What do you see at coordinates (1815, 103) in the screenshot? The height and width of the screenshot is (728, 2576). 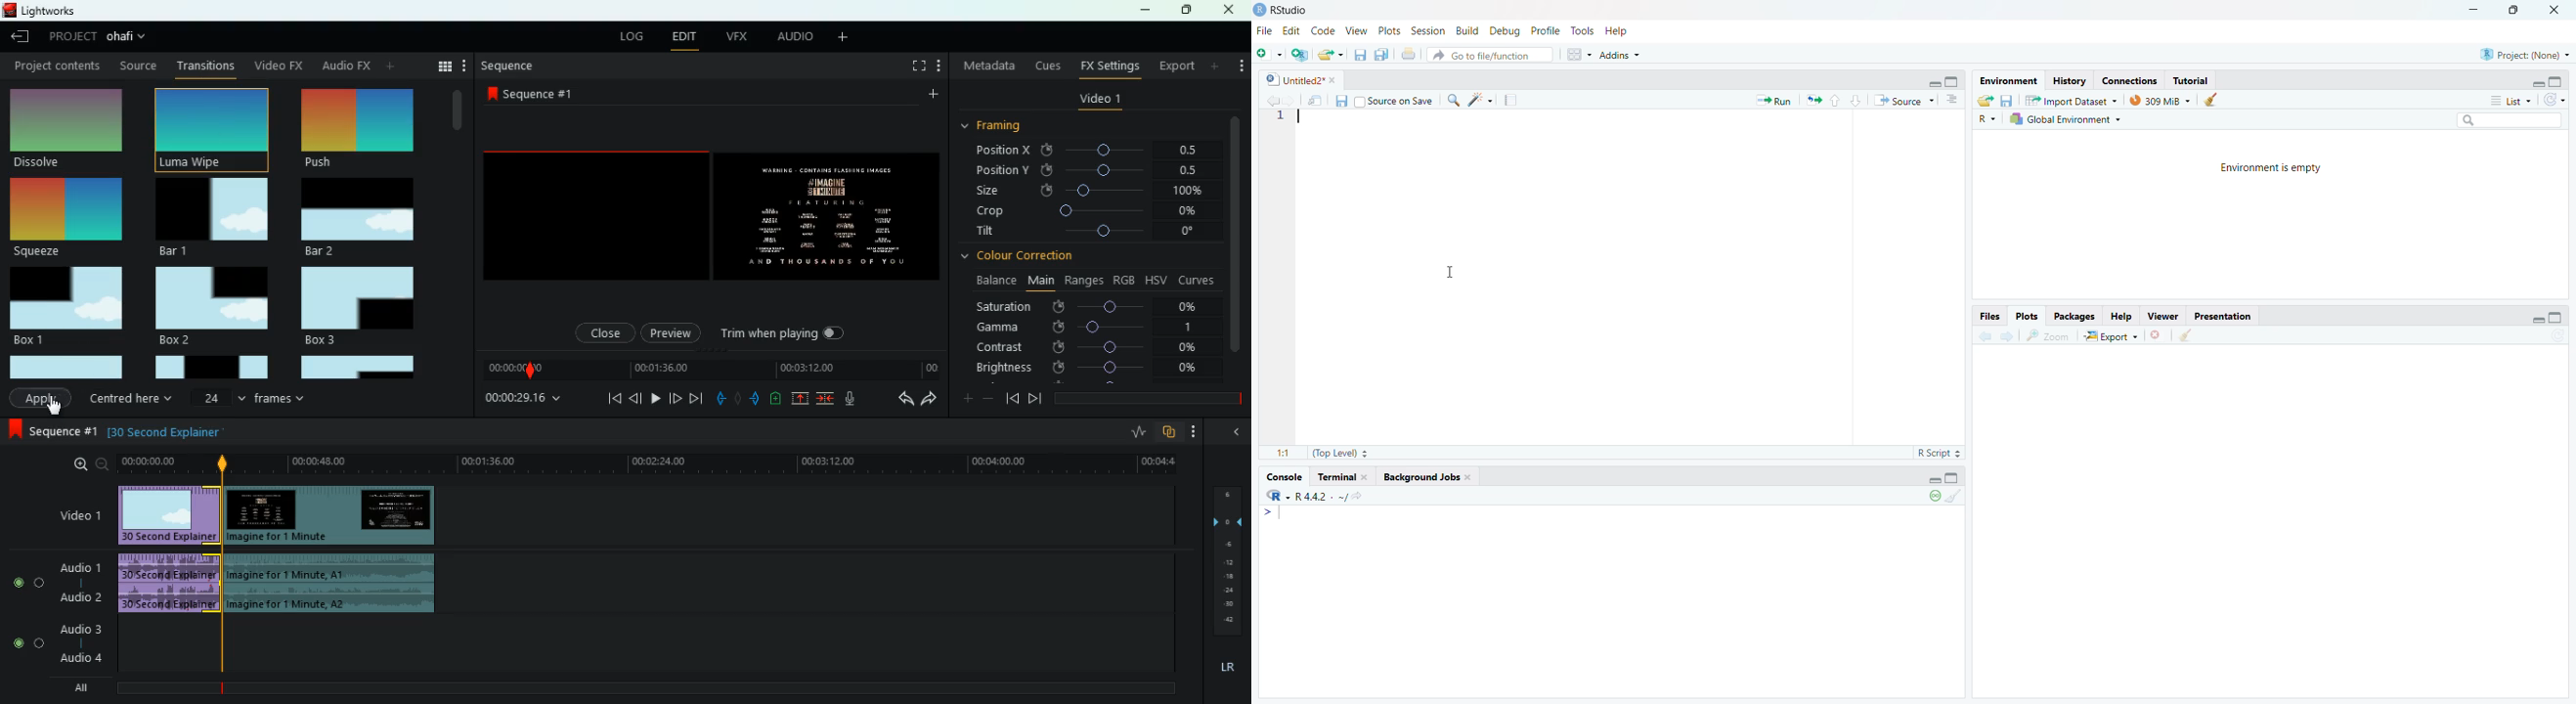 I see `export` at bounding box center [1815, 103].